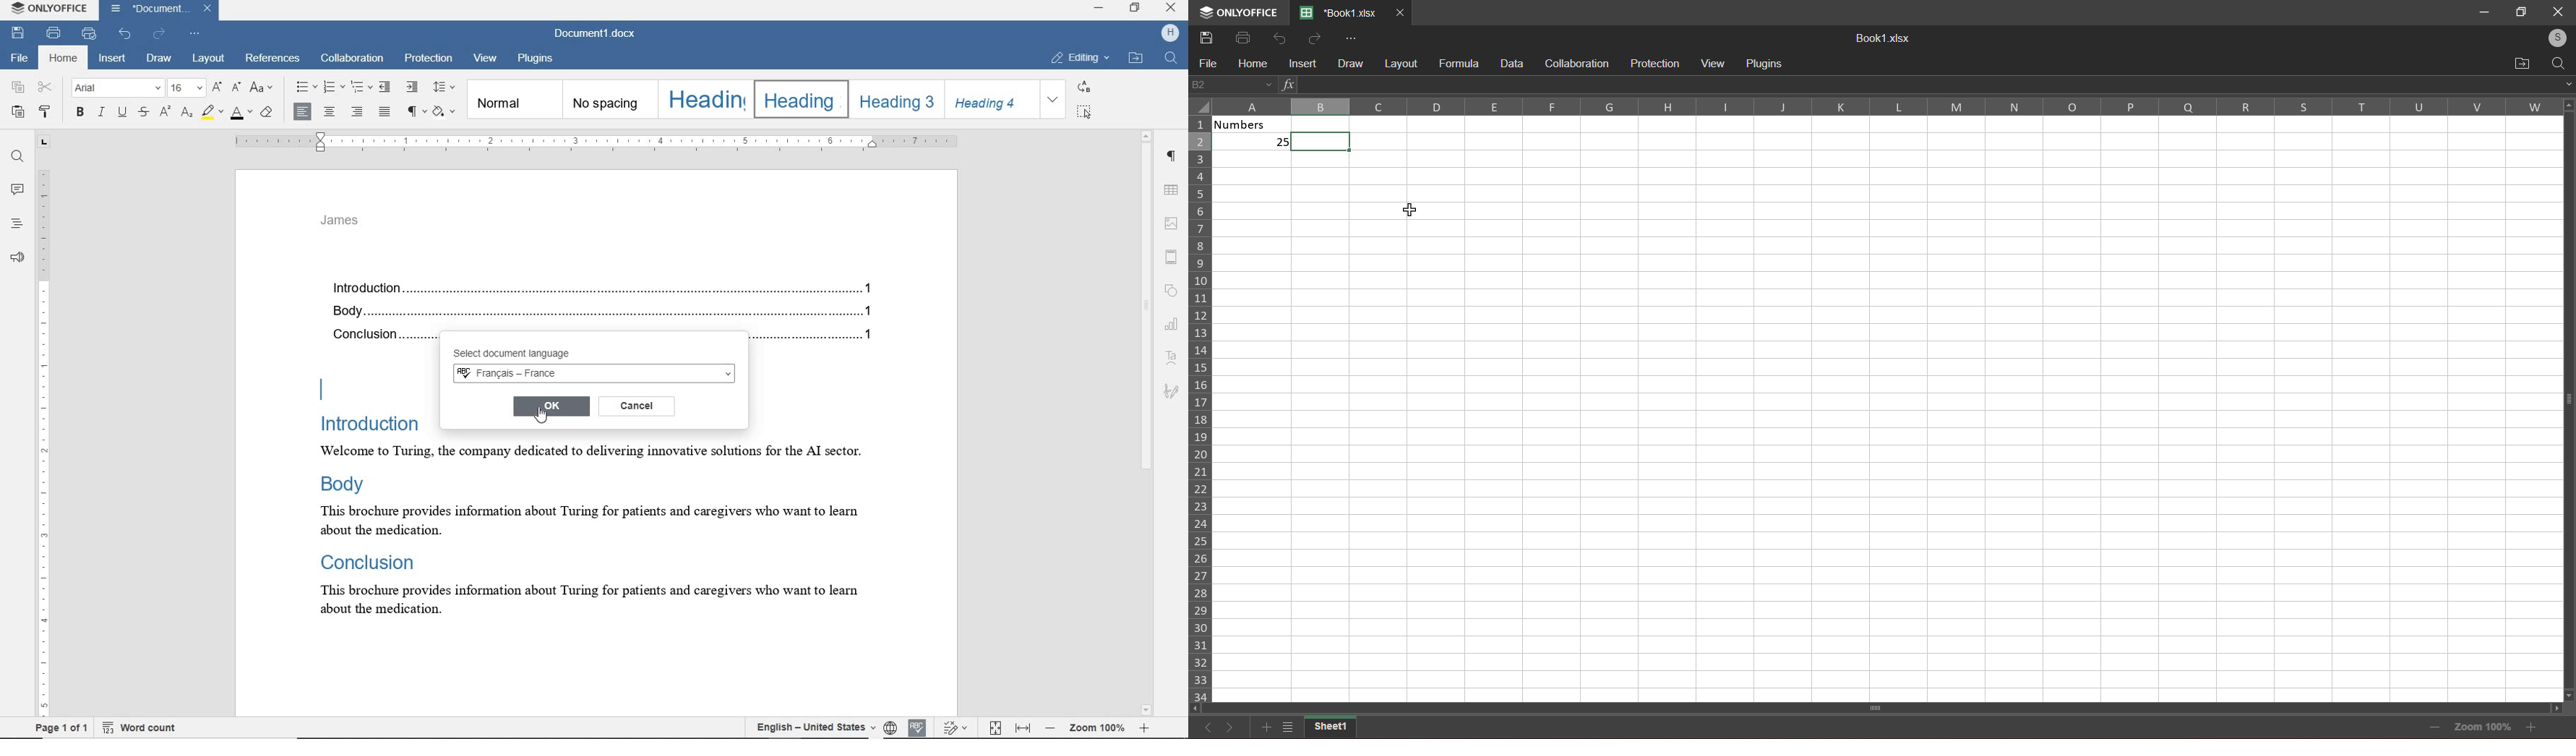 Image resolution: width=2576 pixels, height=756 pixels. What do you see at coordinates (1205, 37) in the screenshot?
I see `save` at bounding box center [1205, 37].